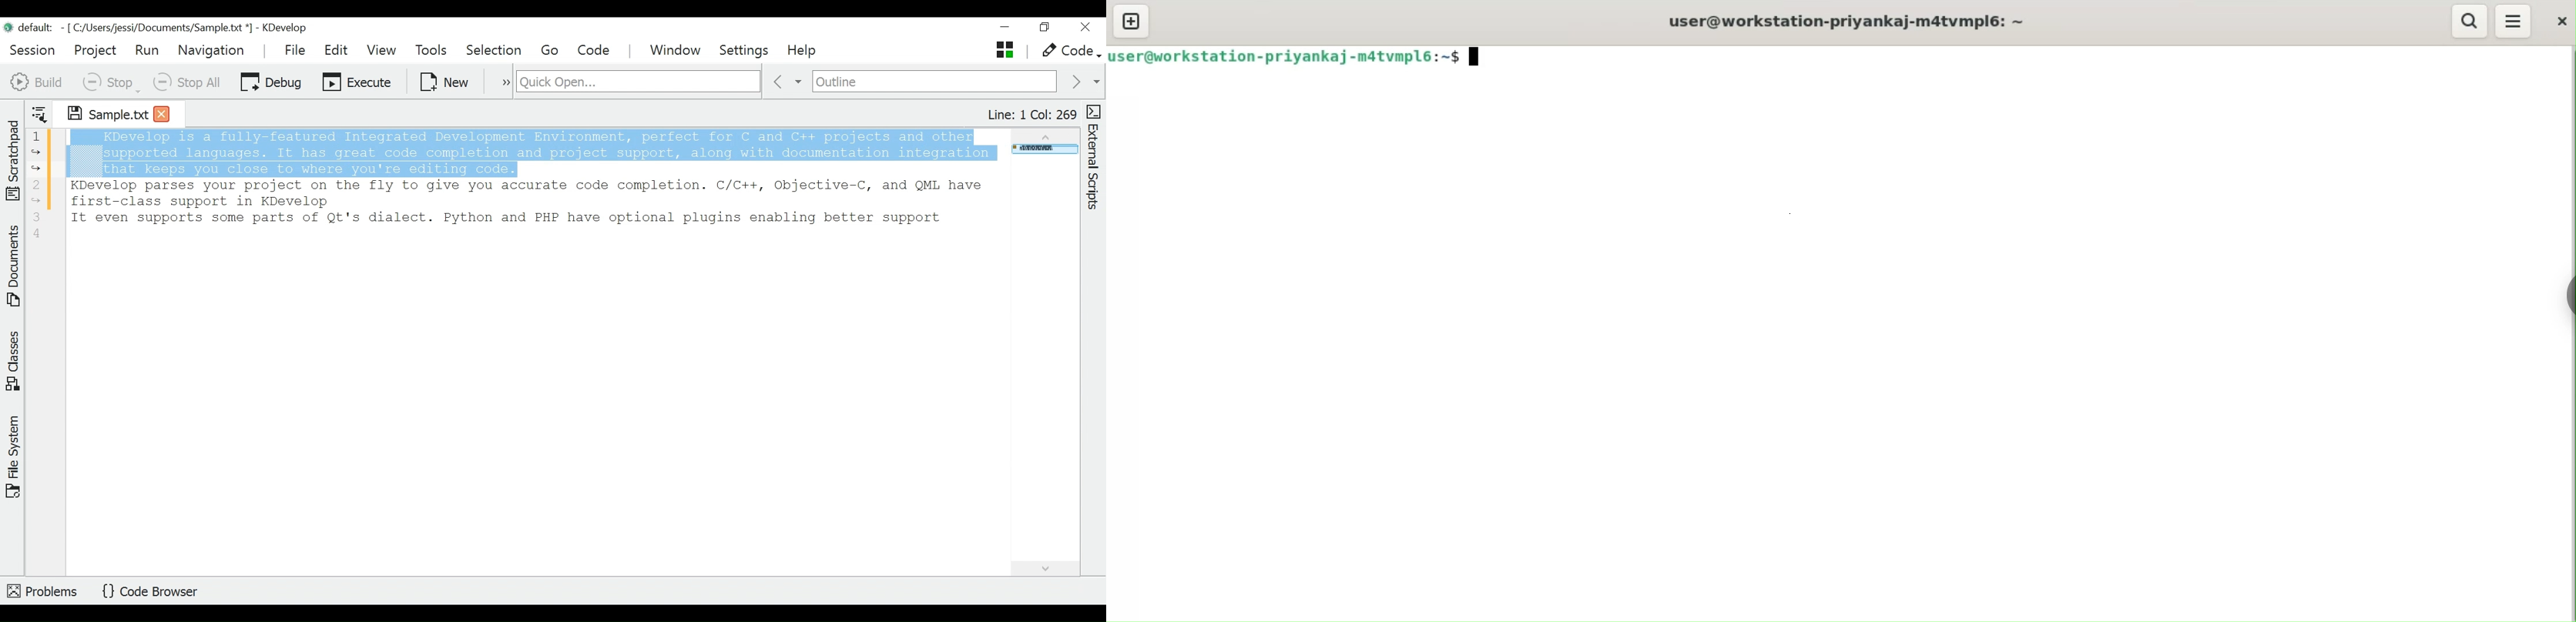 The width and height of the screenshot is (2576, 644). I want to click on Sample.txt, so click(100, 112).